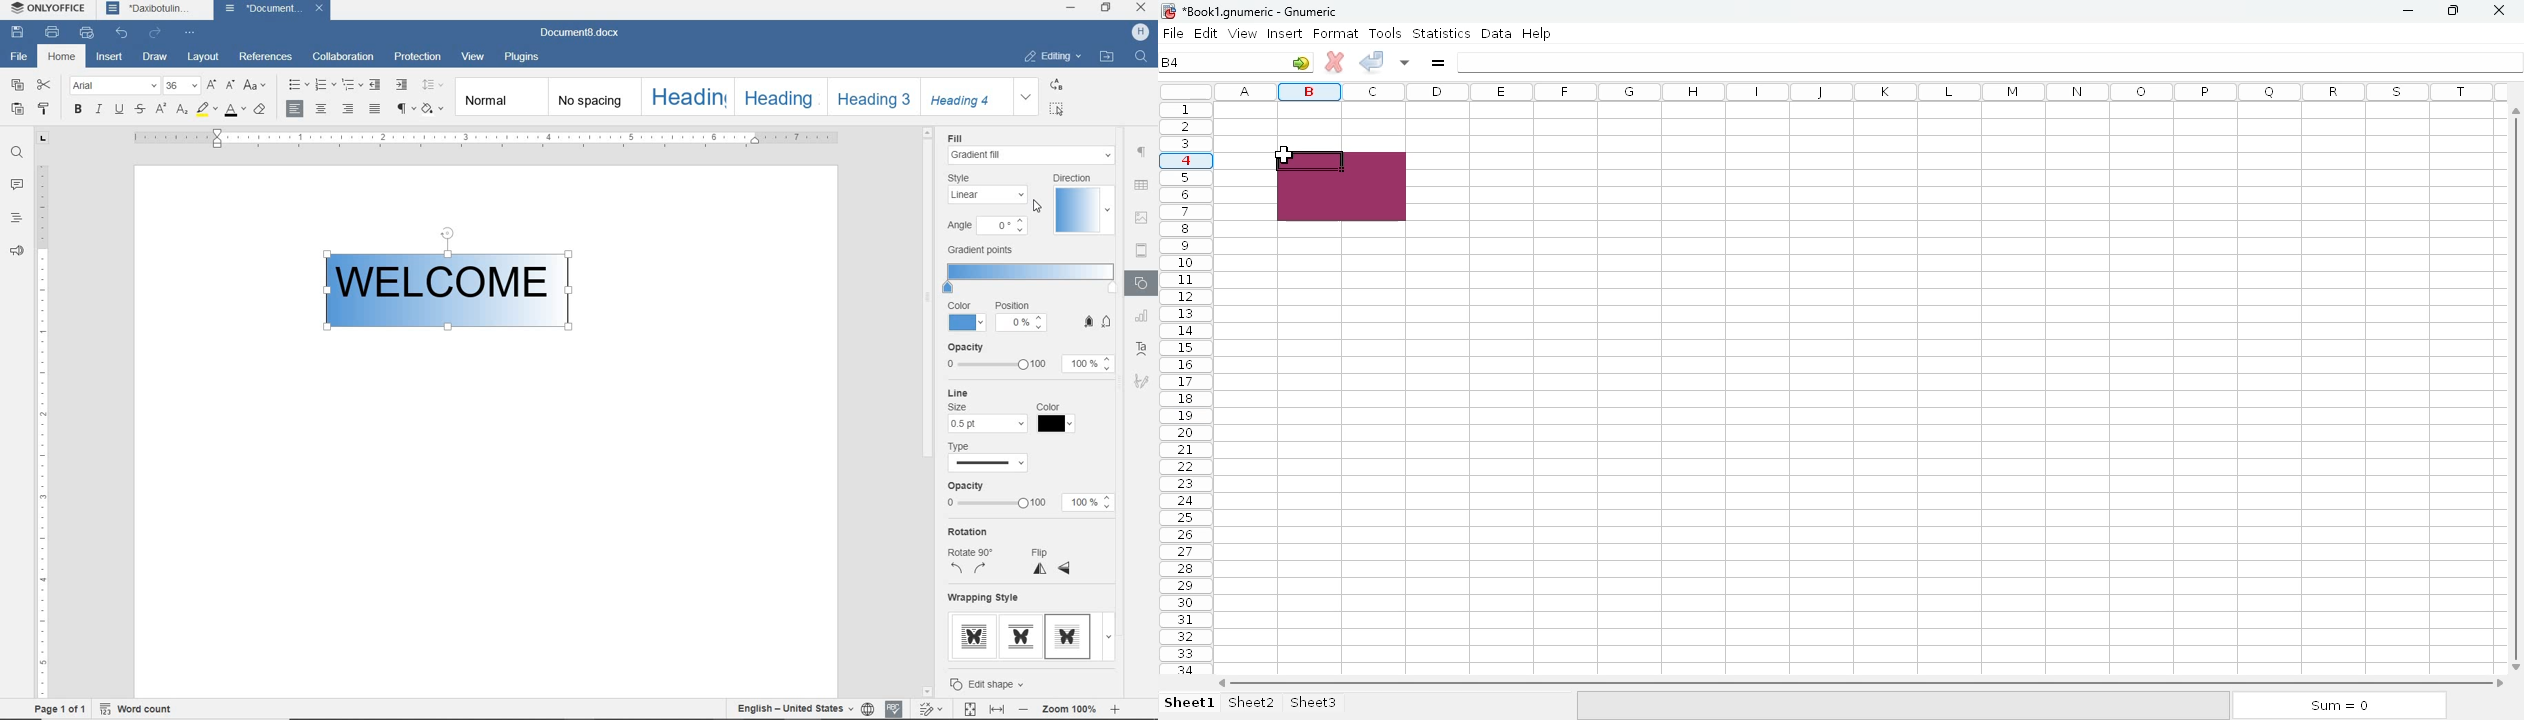  What do you see at coordinates (17, 250) in the screenshot?
I see `FEEDBACK & SUPPORT` at bounding box center [17, 250].